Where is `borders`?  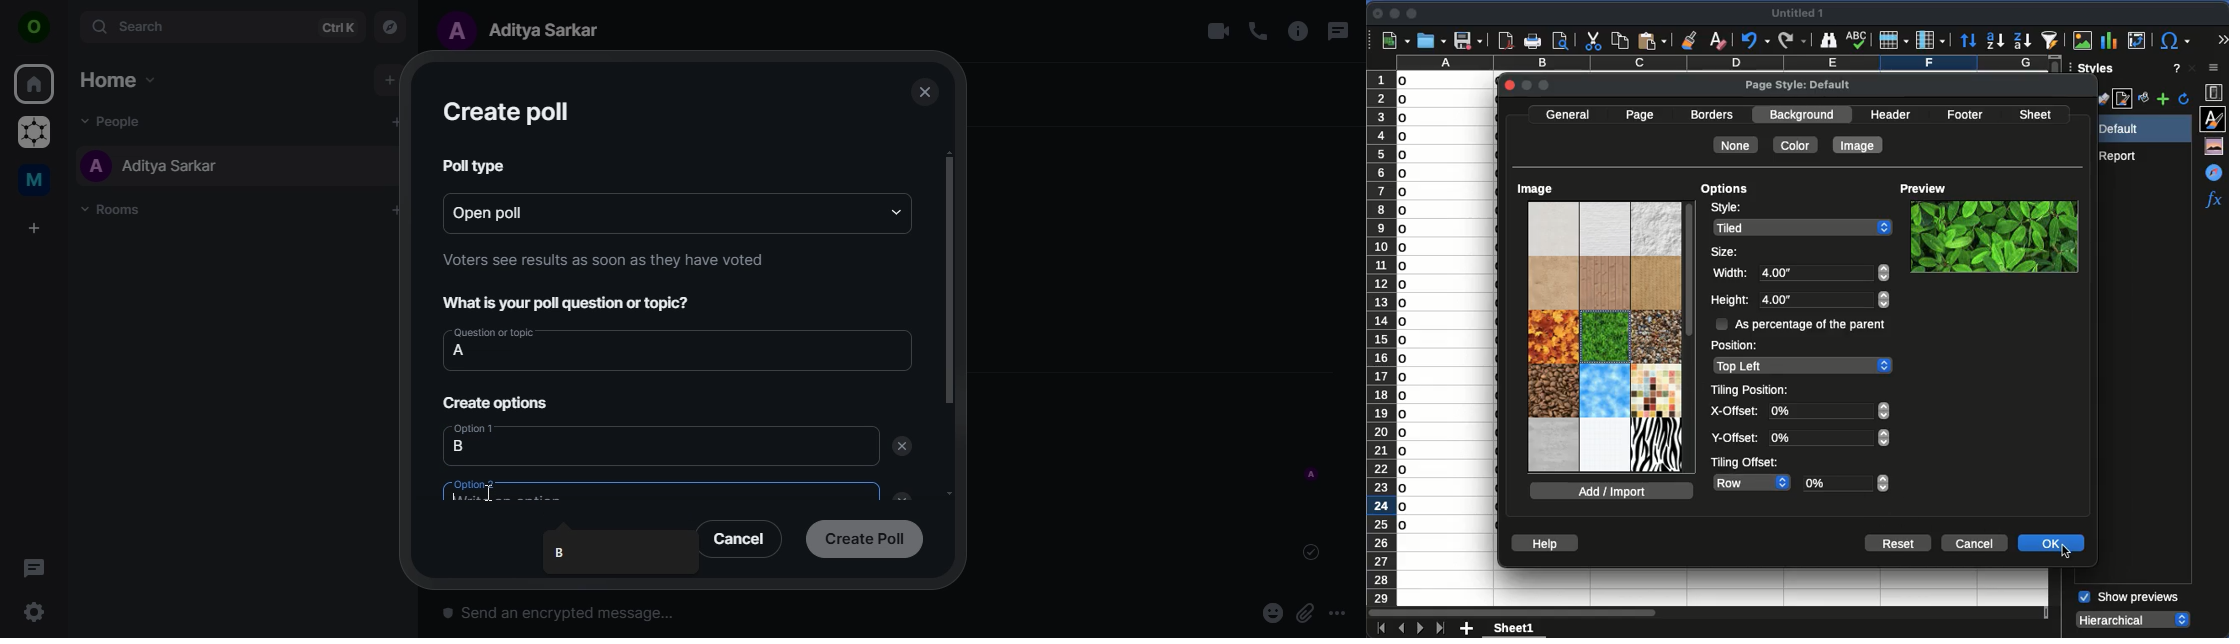 borders is located at coordinates (1714, 115).